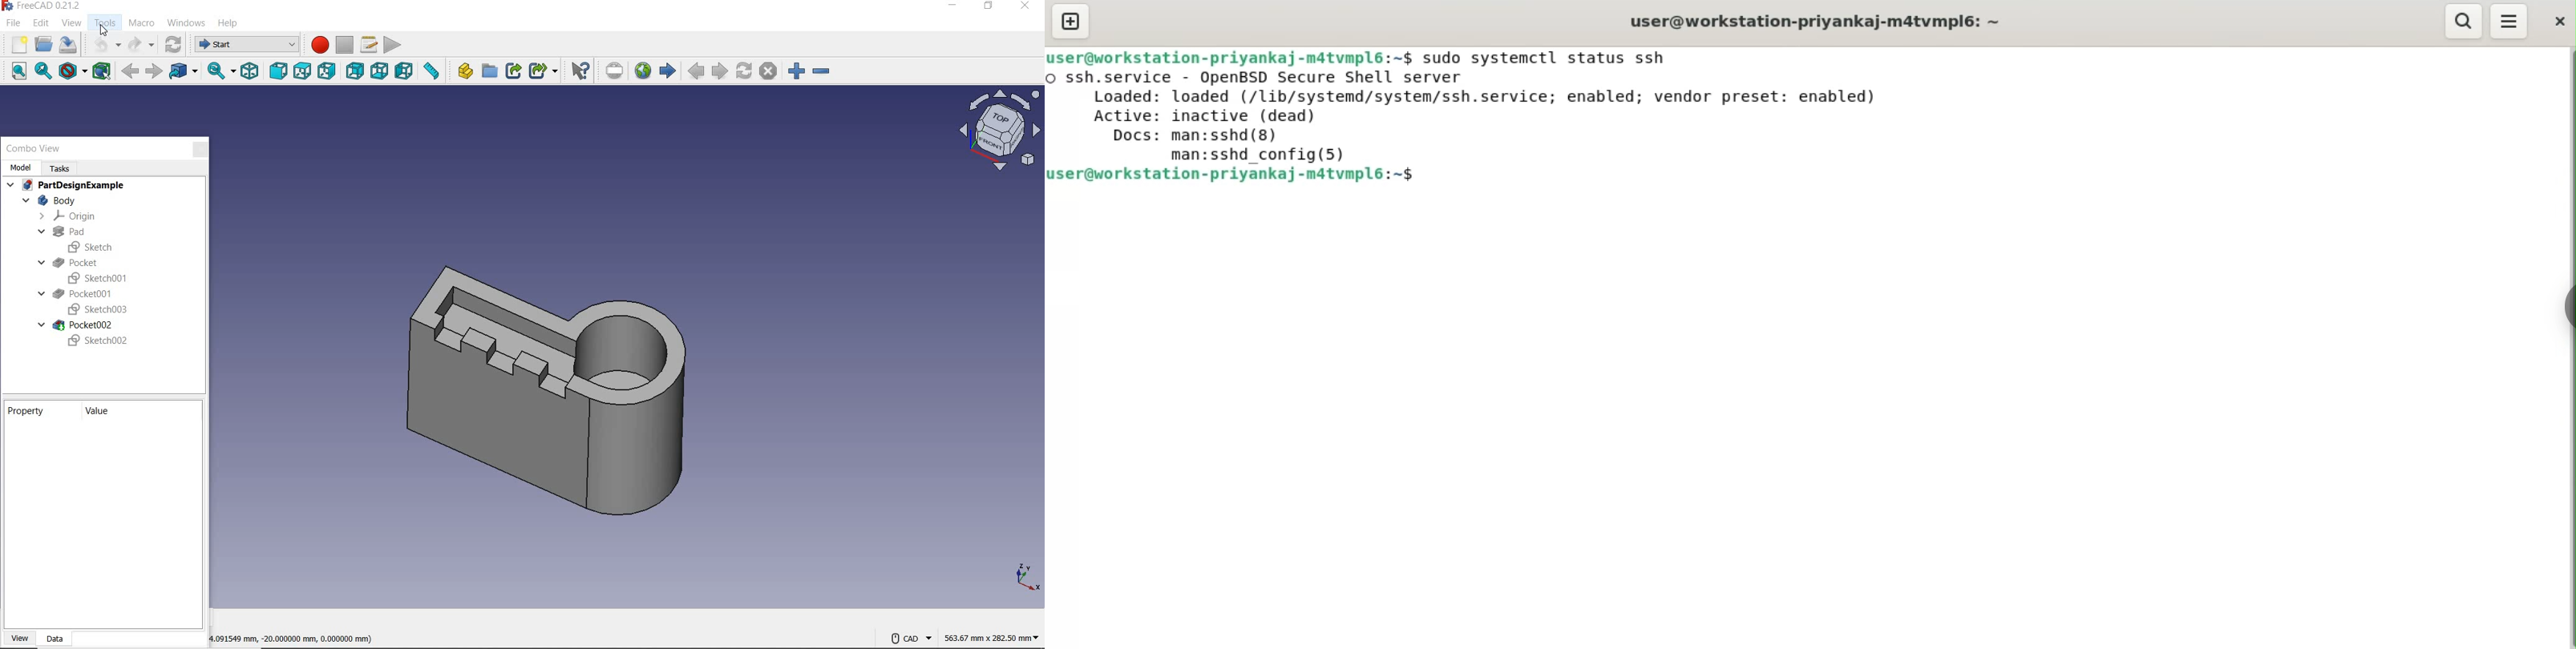 Image resolution: width=2576 pixels, height=672 pixels. What do you see at coordinates (175, 45) in the screenshot?
I see `Refresh` at bounding box center [175, 45].